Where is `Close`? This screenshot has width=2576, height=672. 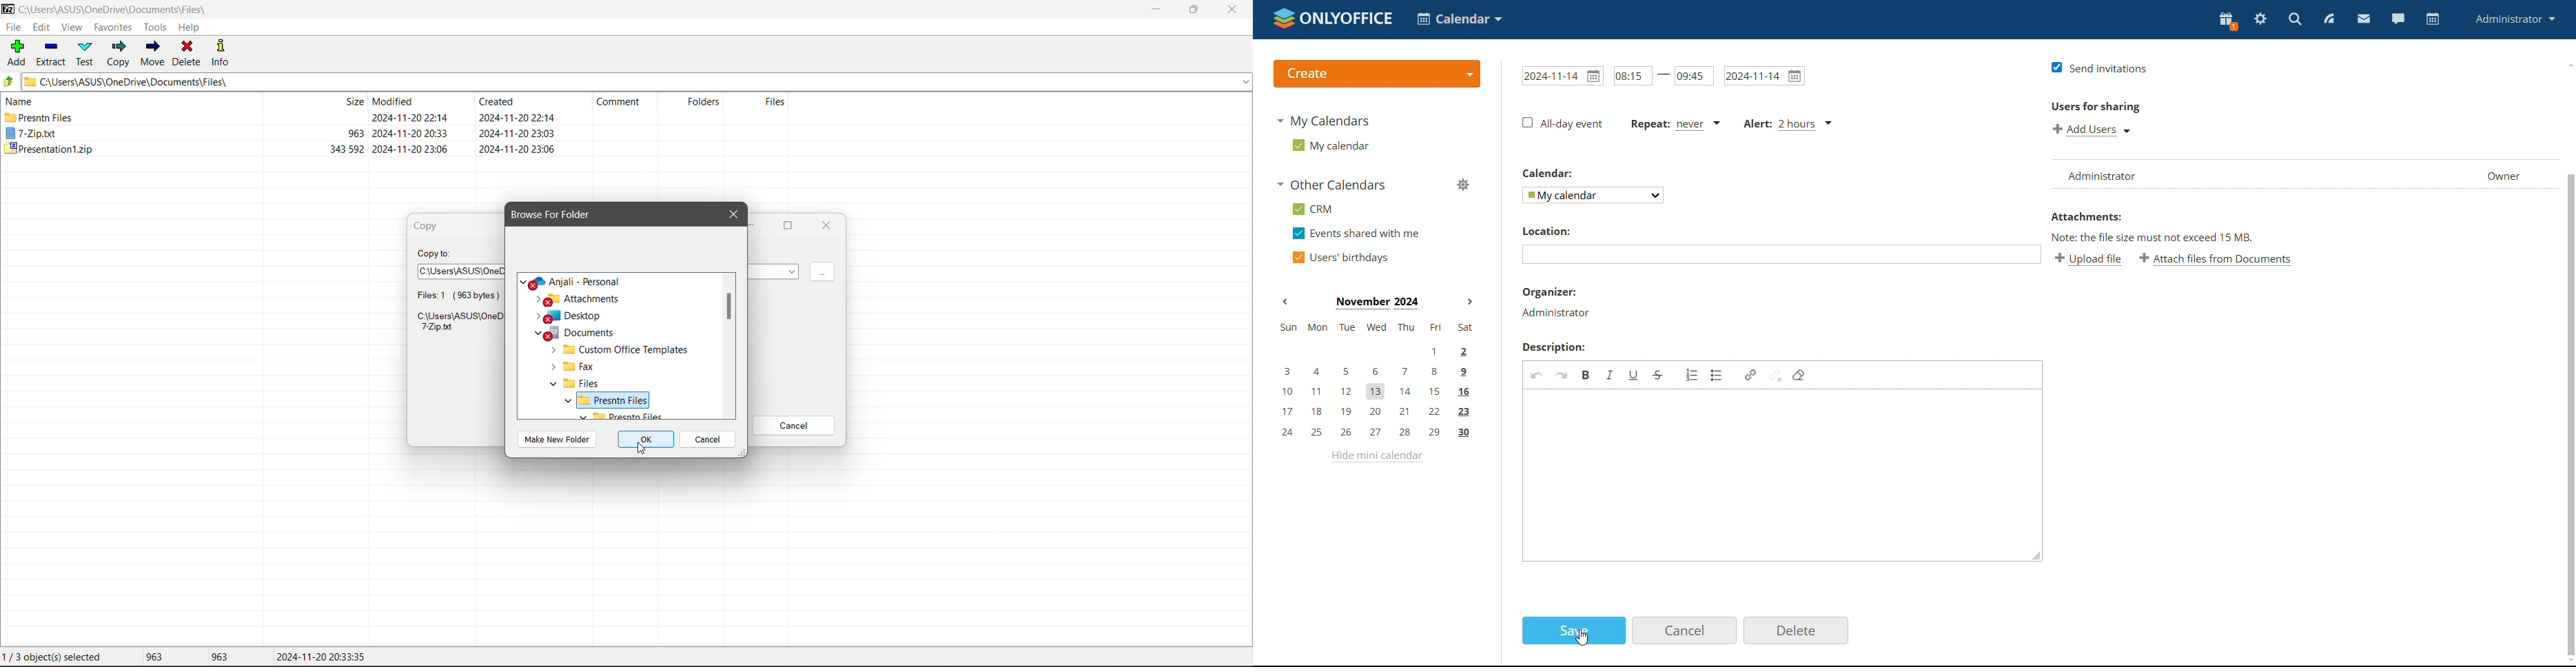 Close is located at coordinates (827, 226).